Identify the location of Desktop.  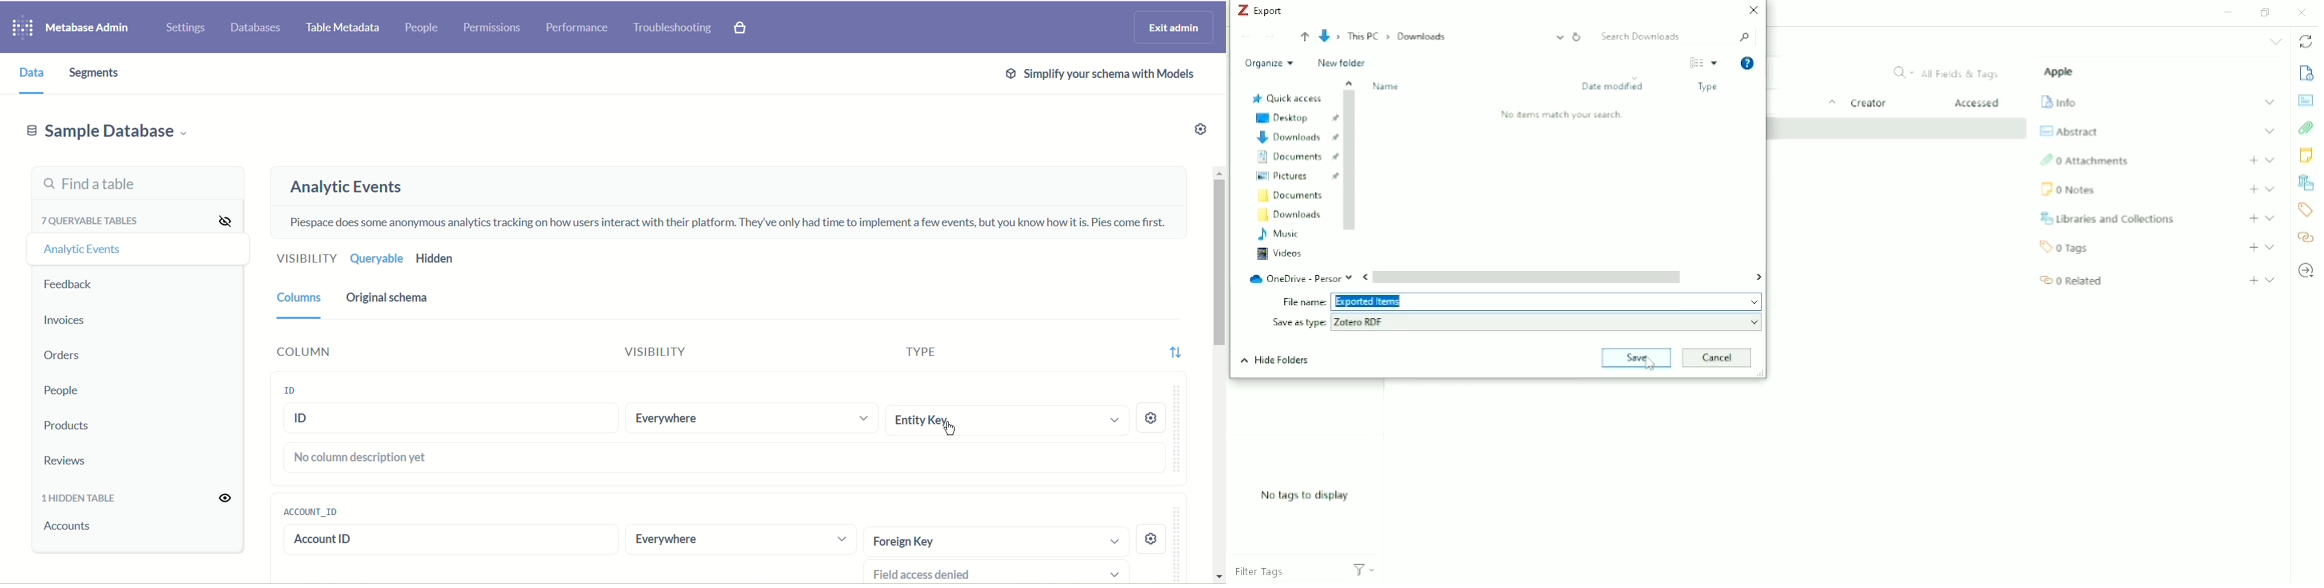
(1295, 117).